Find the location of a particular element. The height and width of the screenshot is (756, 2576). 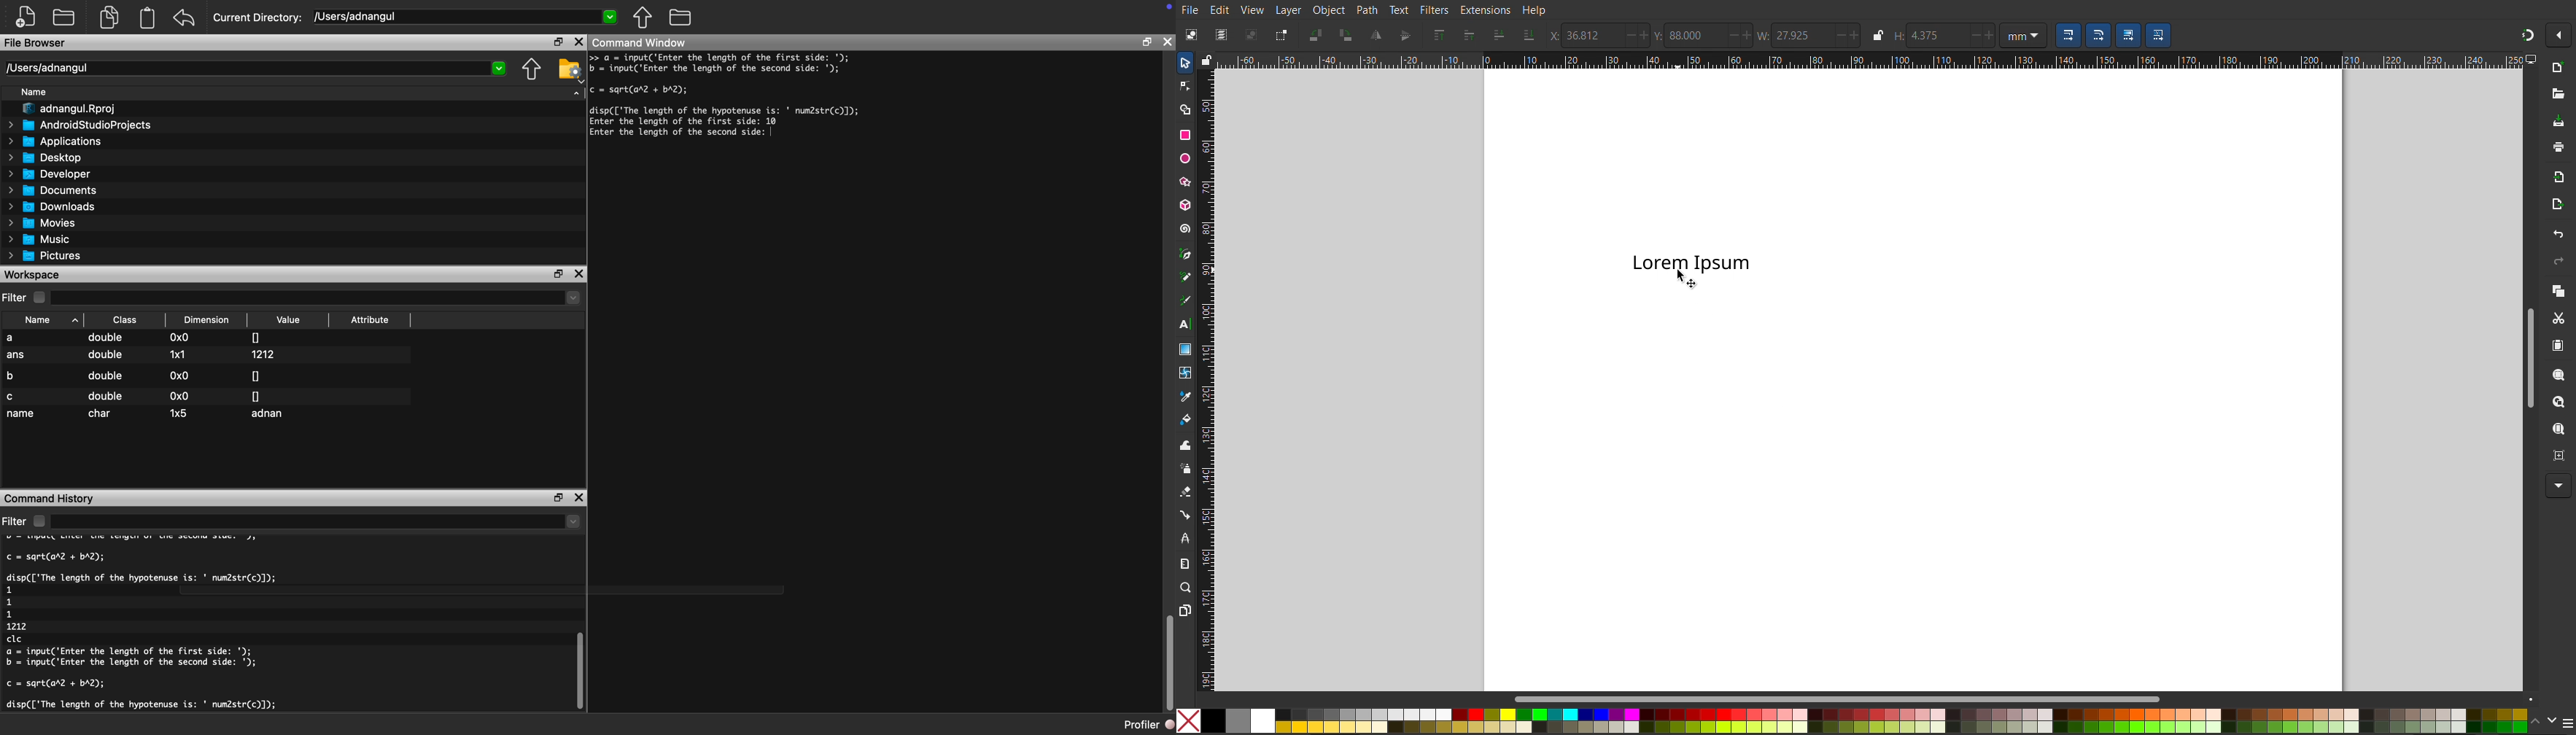

1212 is located at coordinates (265, 354).